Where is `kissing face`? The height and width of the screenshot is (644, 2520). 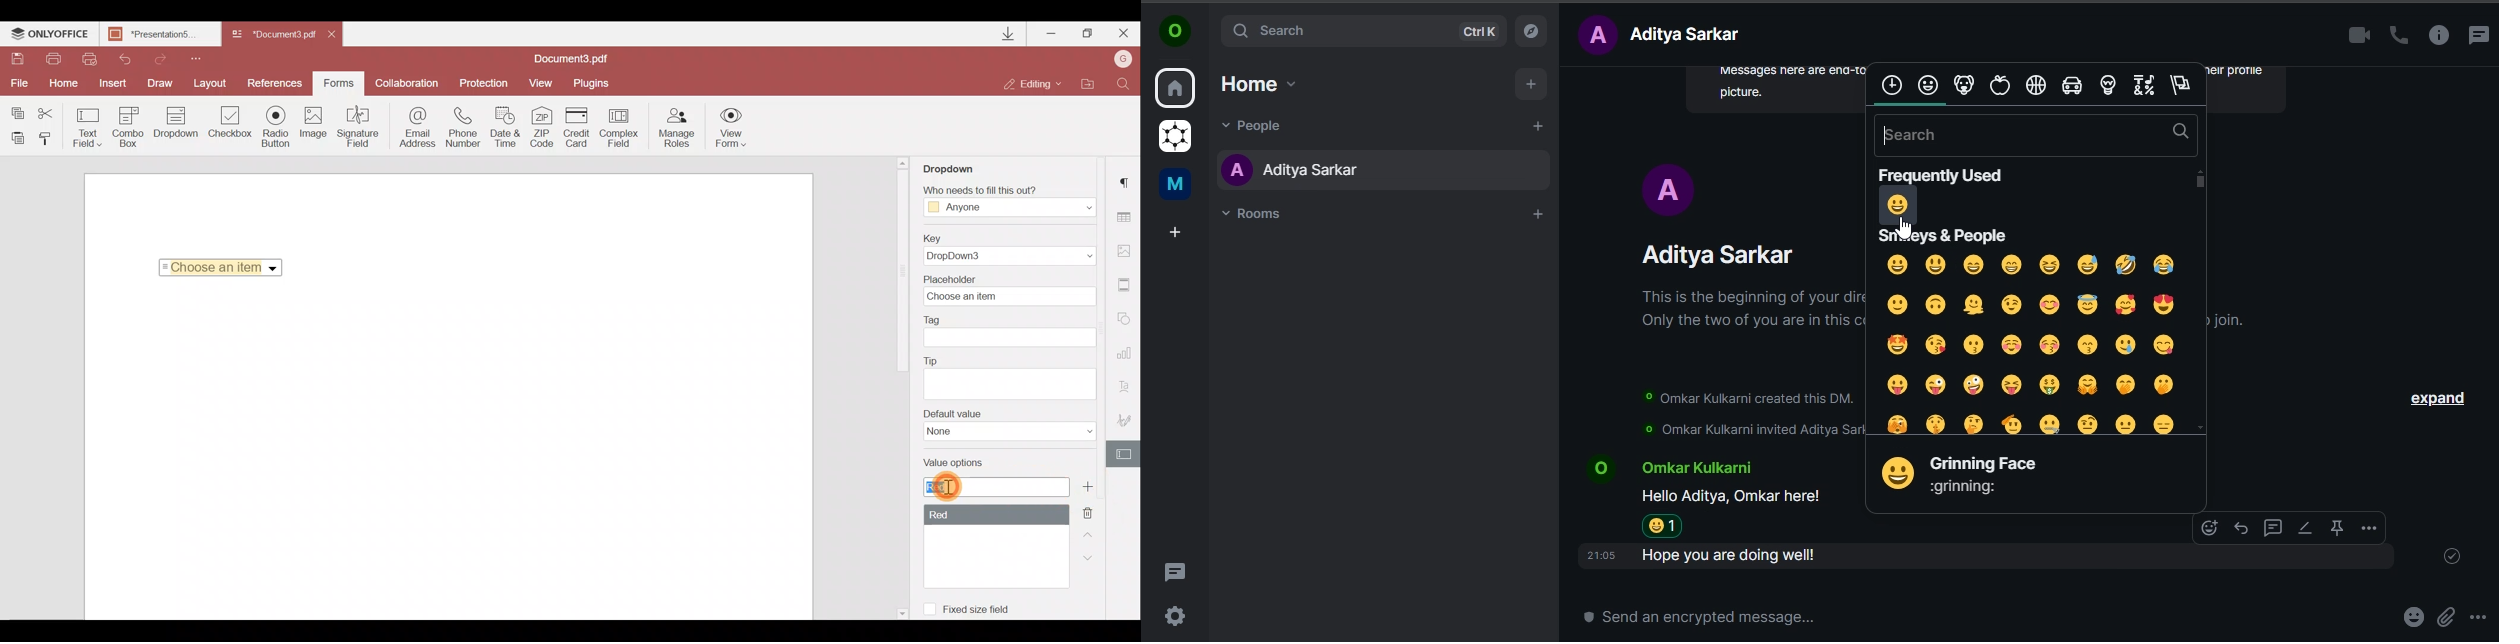 kissing face is located at coordinates (1976, 344).